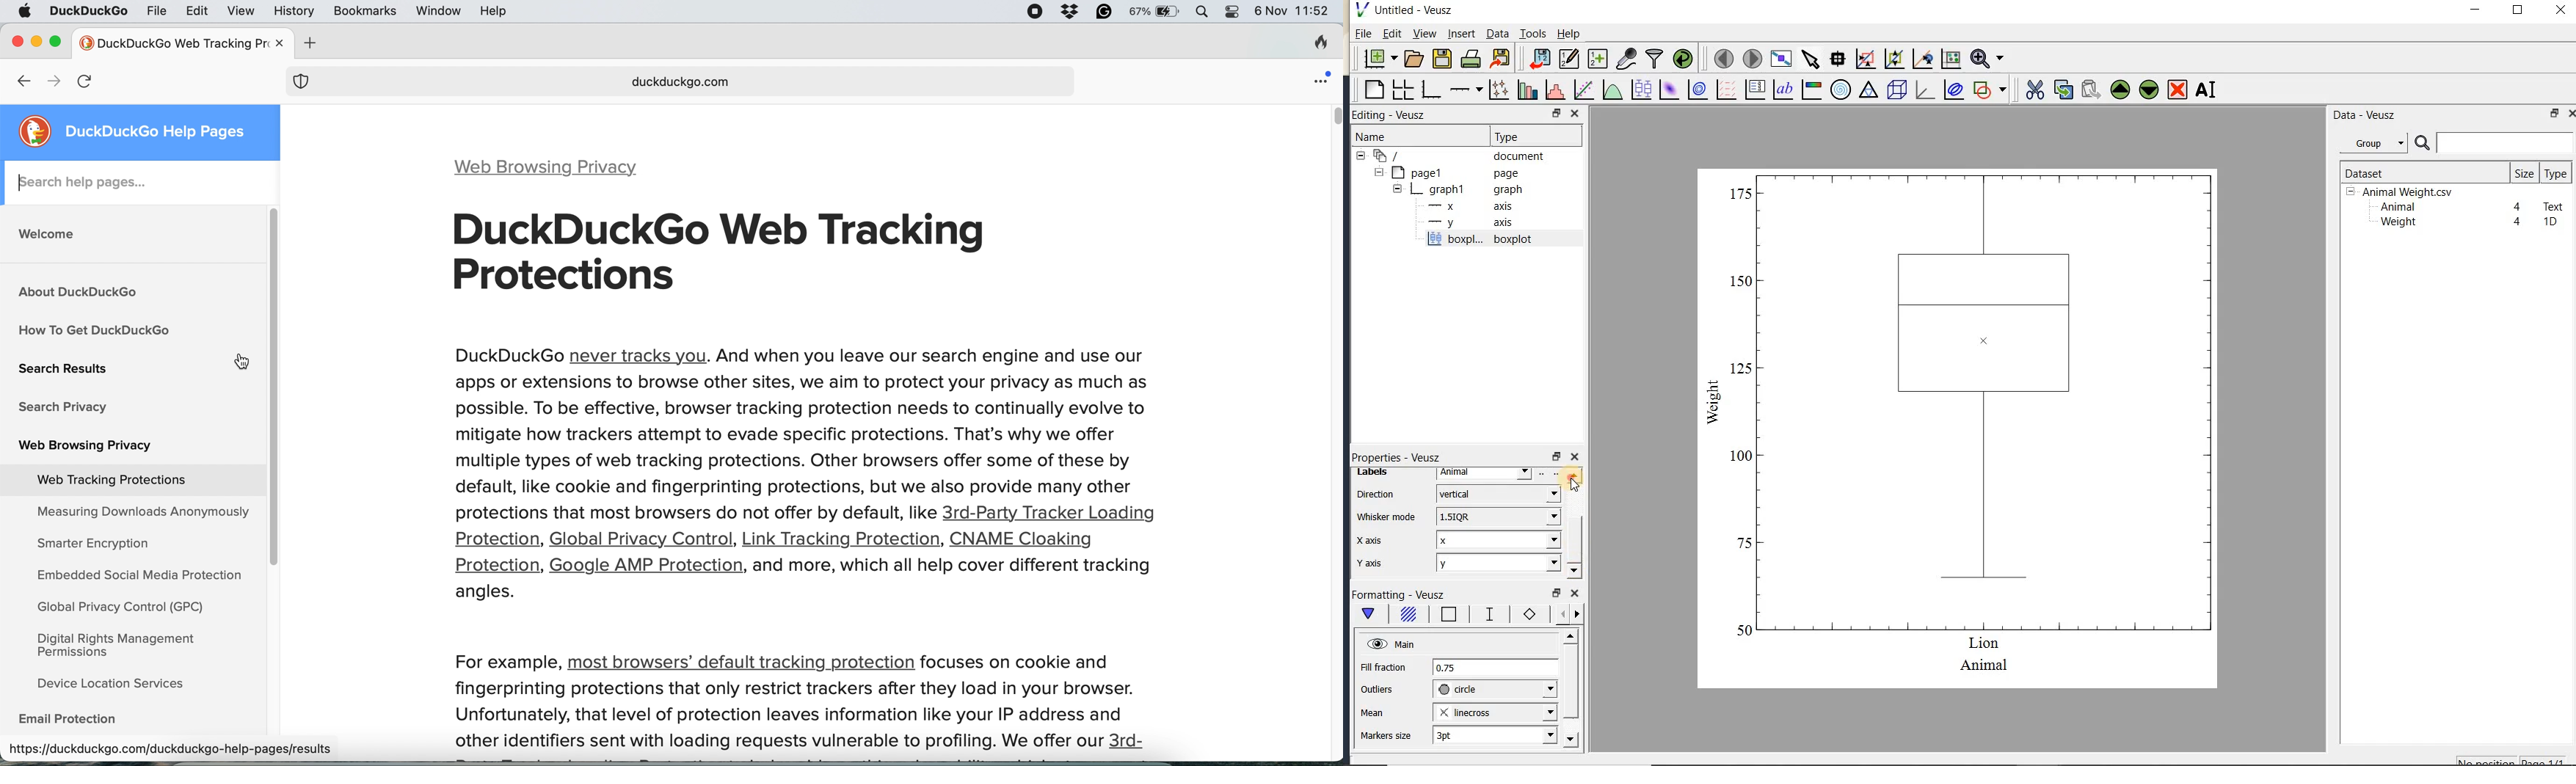 The width and height of the screenshot is (2576, 784). Describe the element at coordinates (1381, 473) in the screenshot. I see `labels` at that location.